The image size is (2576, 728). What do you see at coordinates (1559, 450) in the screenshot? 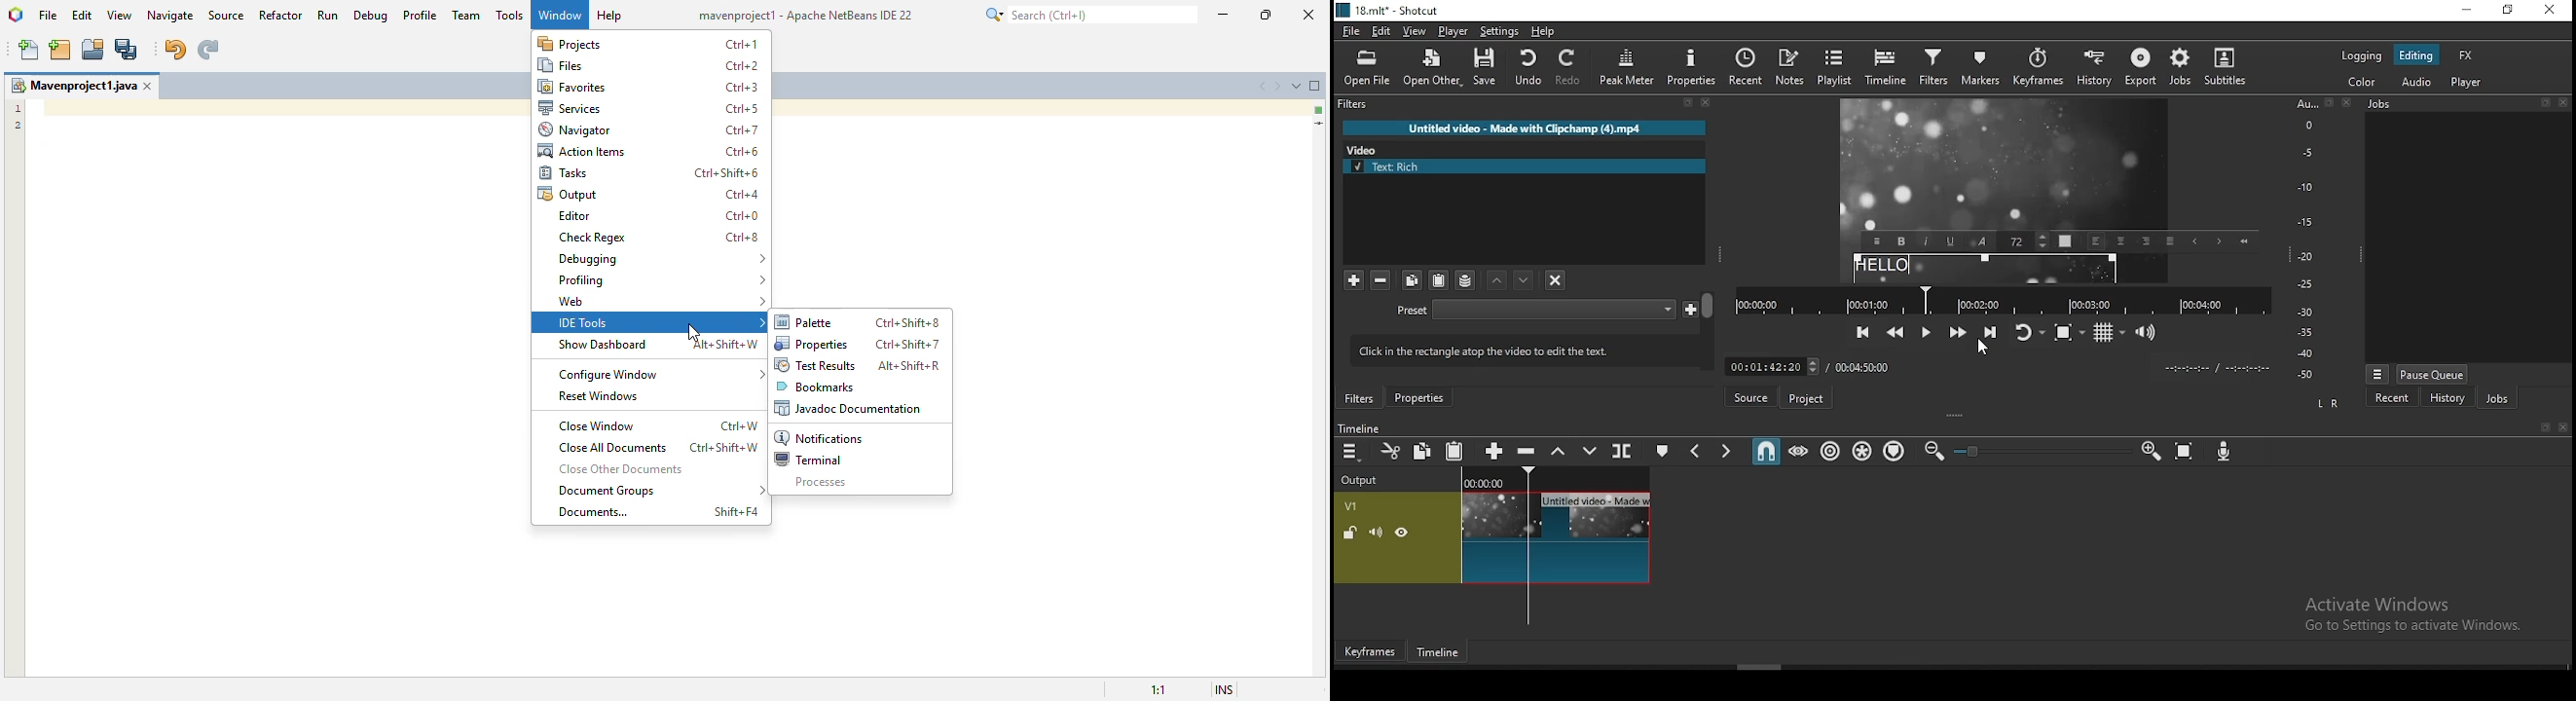
I see `lift` at bounding box center [1559, 450].